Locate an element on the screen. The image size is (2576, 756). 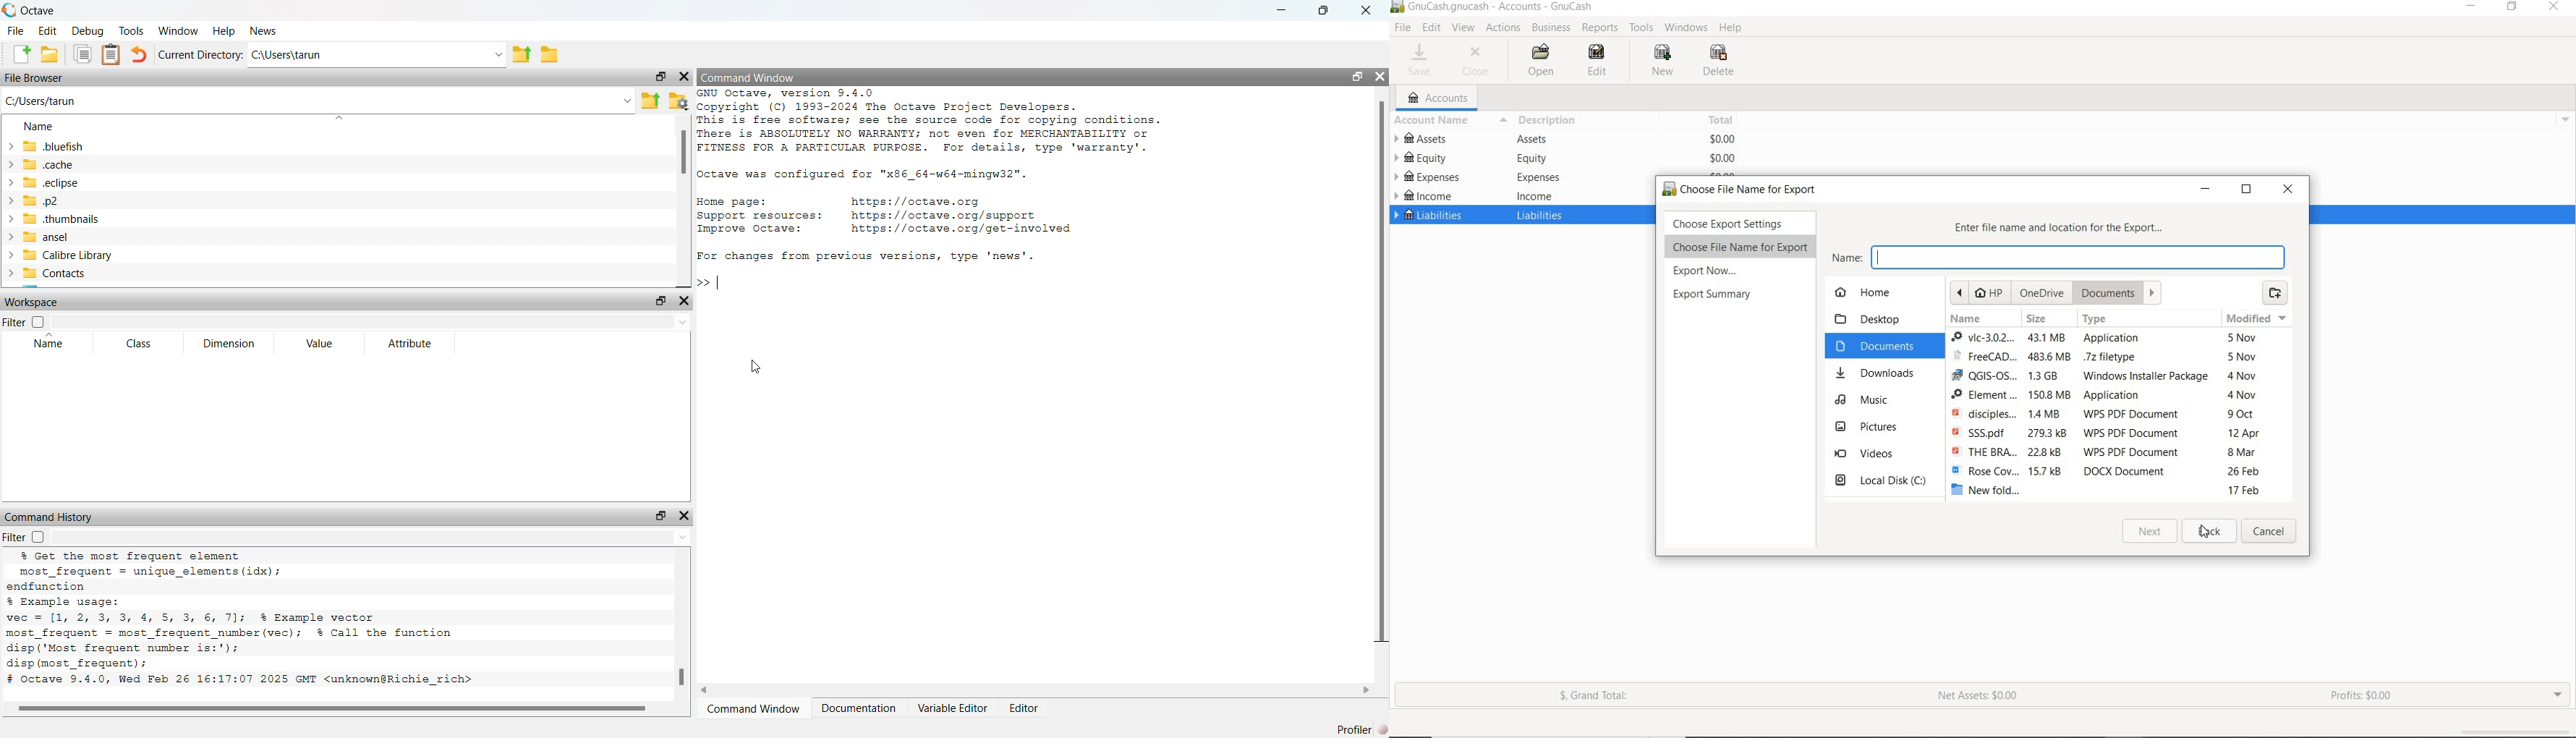
WINDOWS is located at coordinates (1684, 28).